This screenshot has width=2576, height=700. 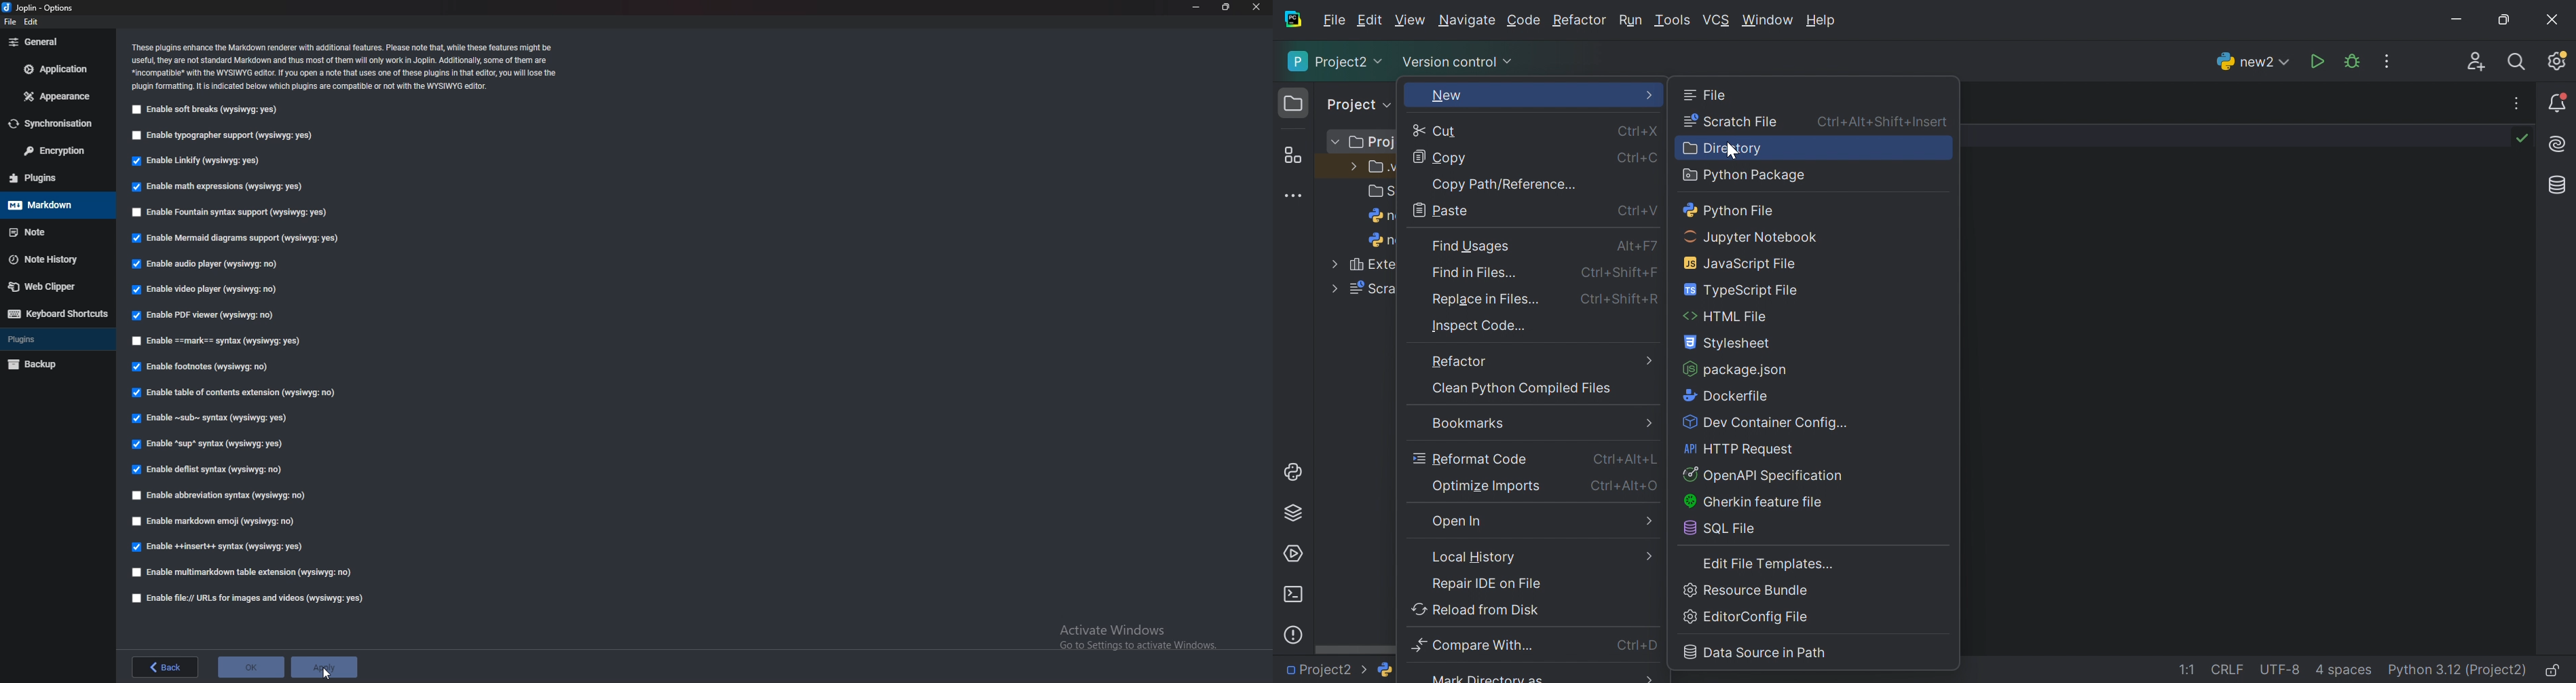 What do you see at coordinates (1226, 7) in the screenshot?
I see `Resize` at bounding box center [1226, 7].